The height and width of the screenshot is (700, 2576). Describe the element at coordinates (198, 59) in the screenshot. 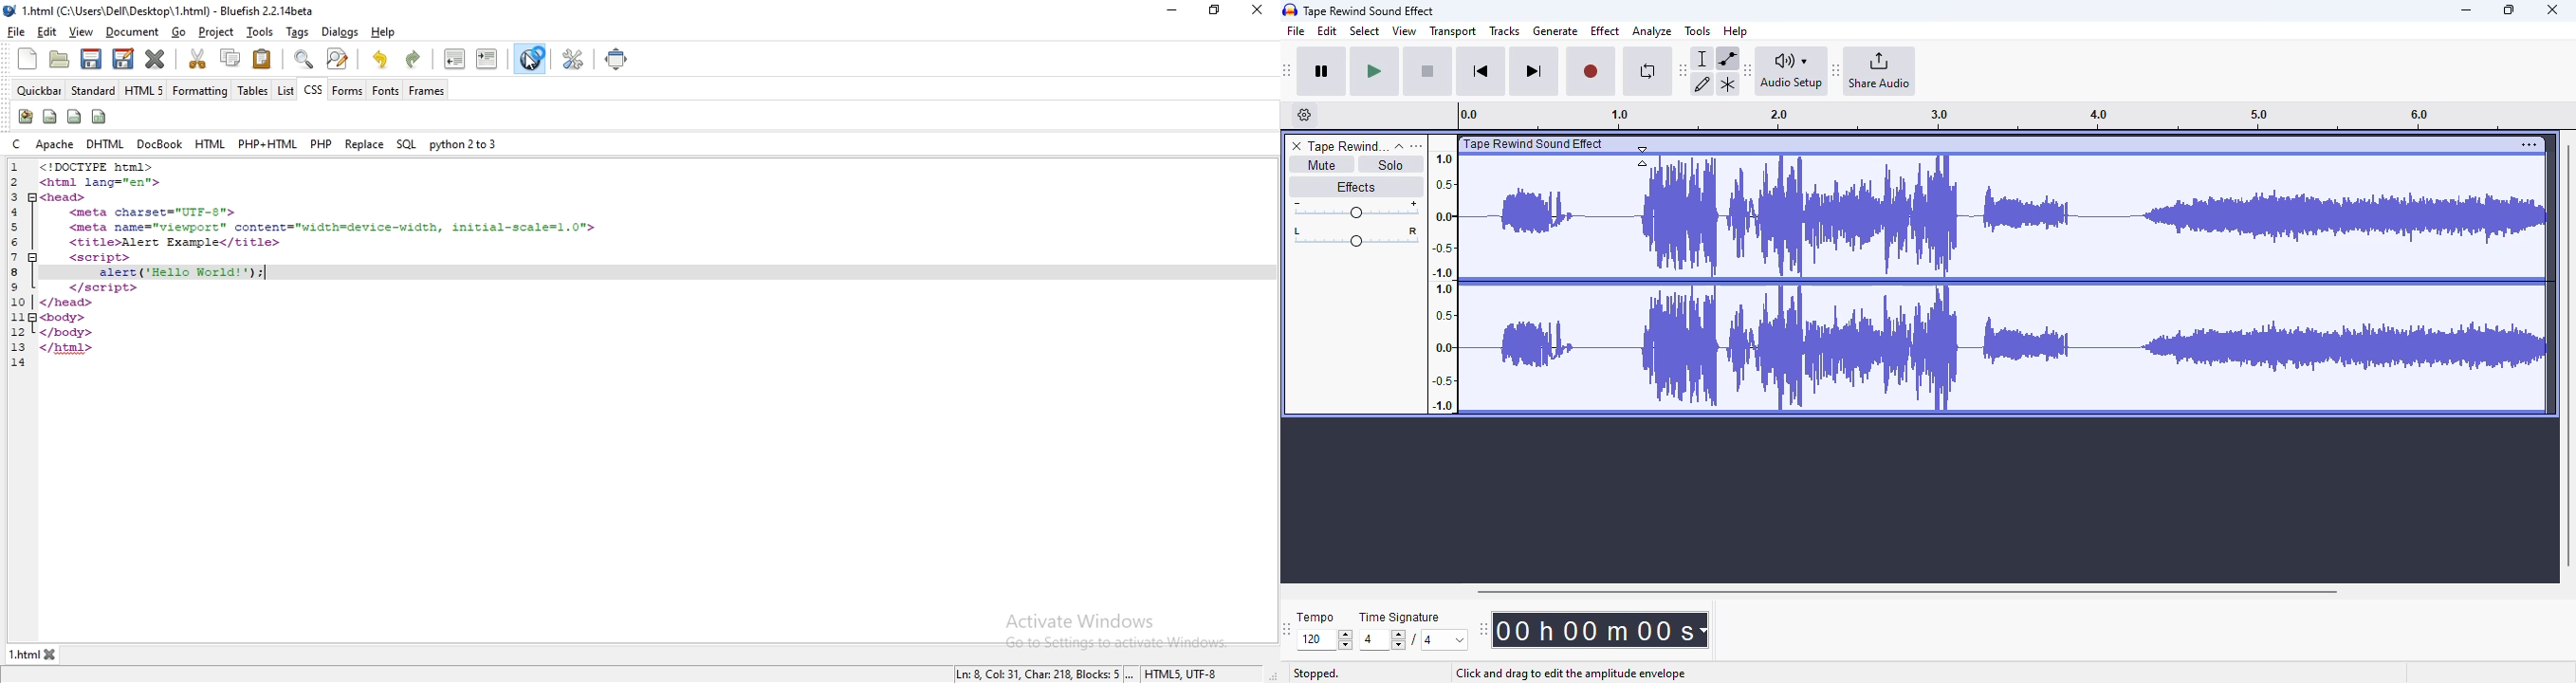

I see `cut` at that location.